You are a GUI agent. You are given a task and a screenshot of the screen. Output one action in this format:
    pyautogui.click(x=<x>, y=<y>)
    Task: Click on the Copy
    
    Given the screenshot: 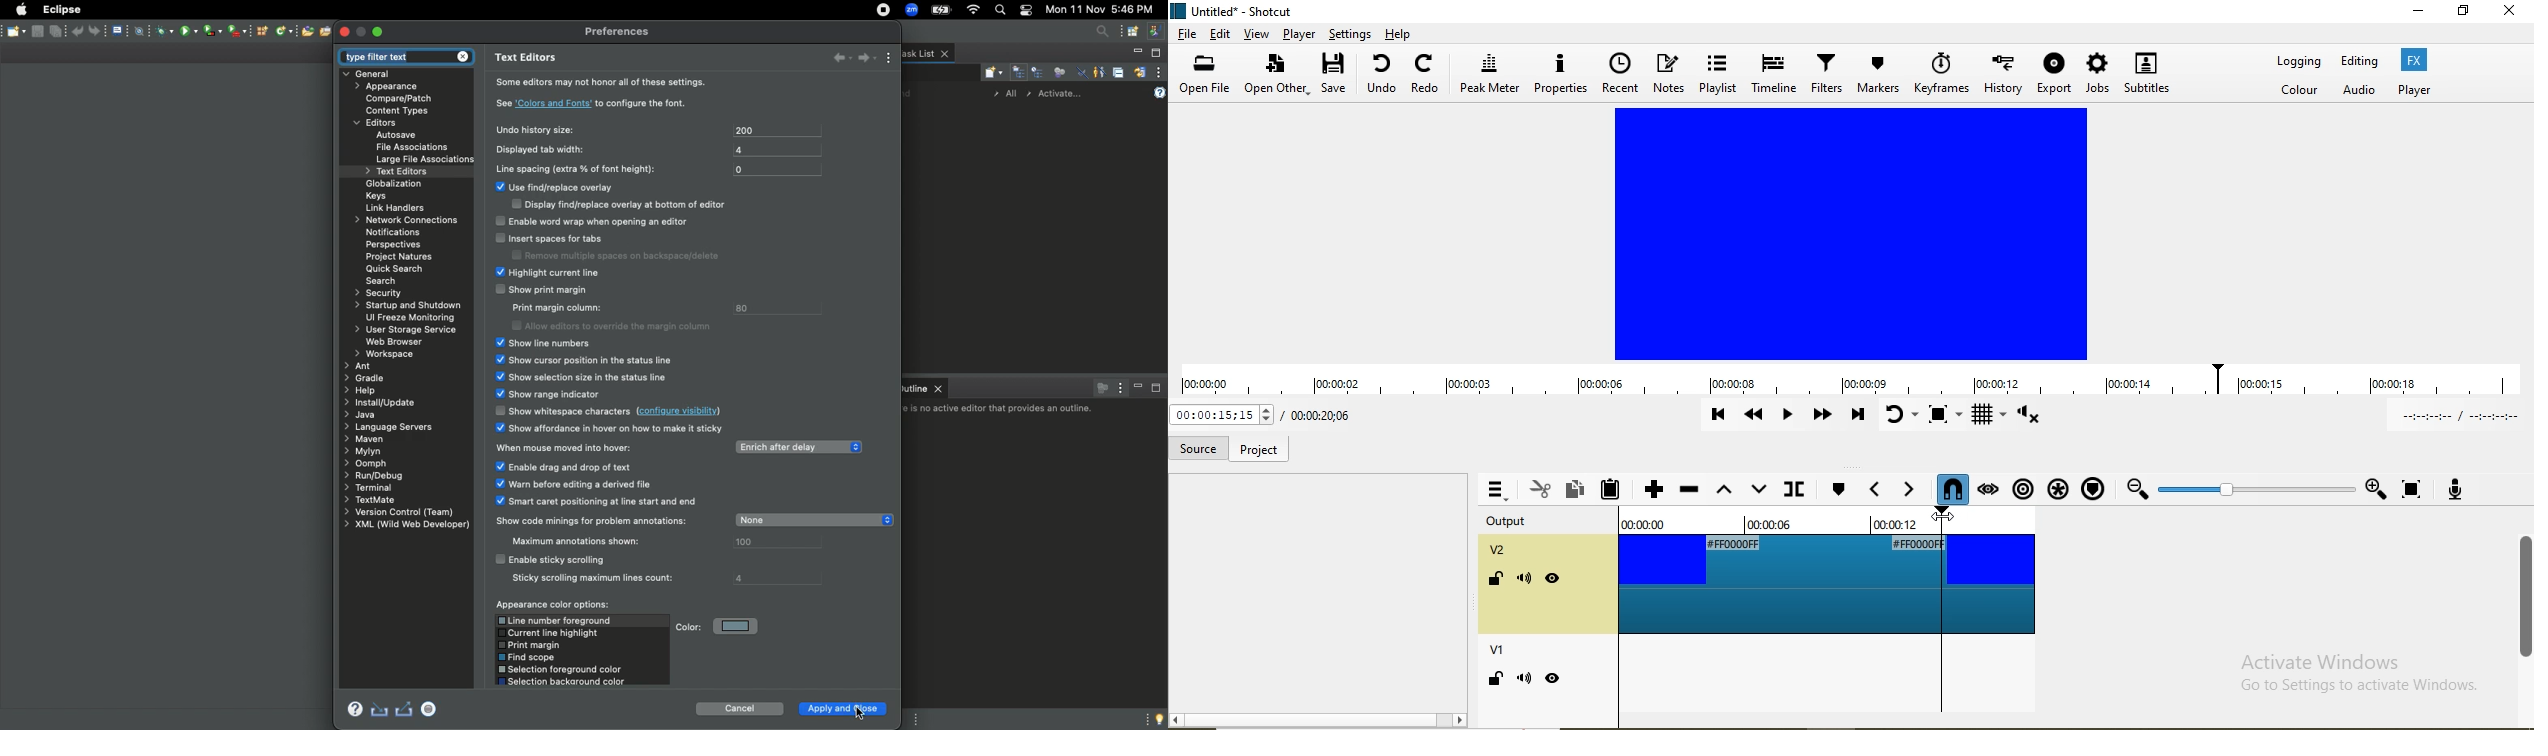 What is the action you would take?
    pyautogui.click(x=1577, y=488)
    